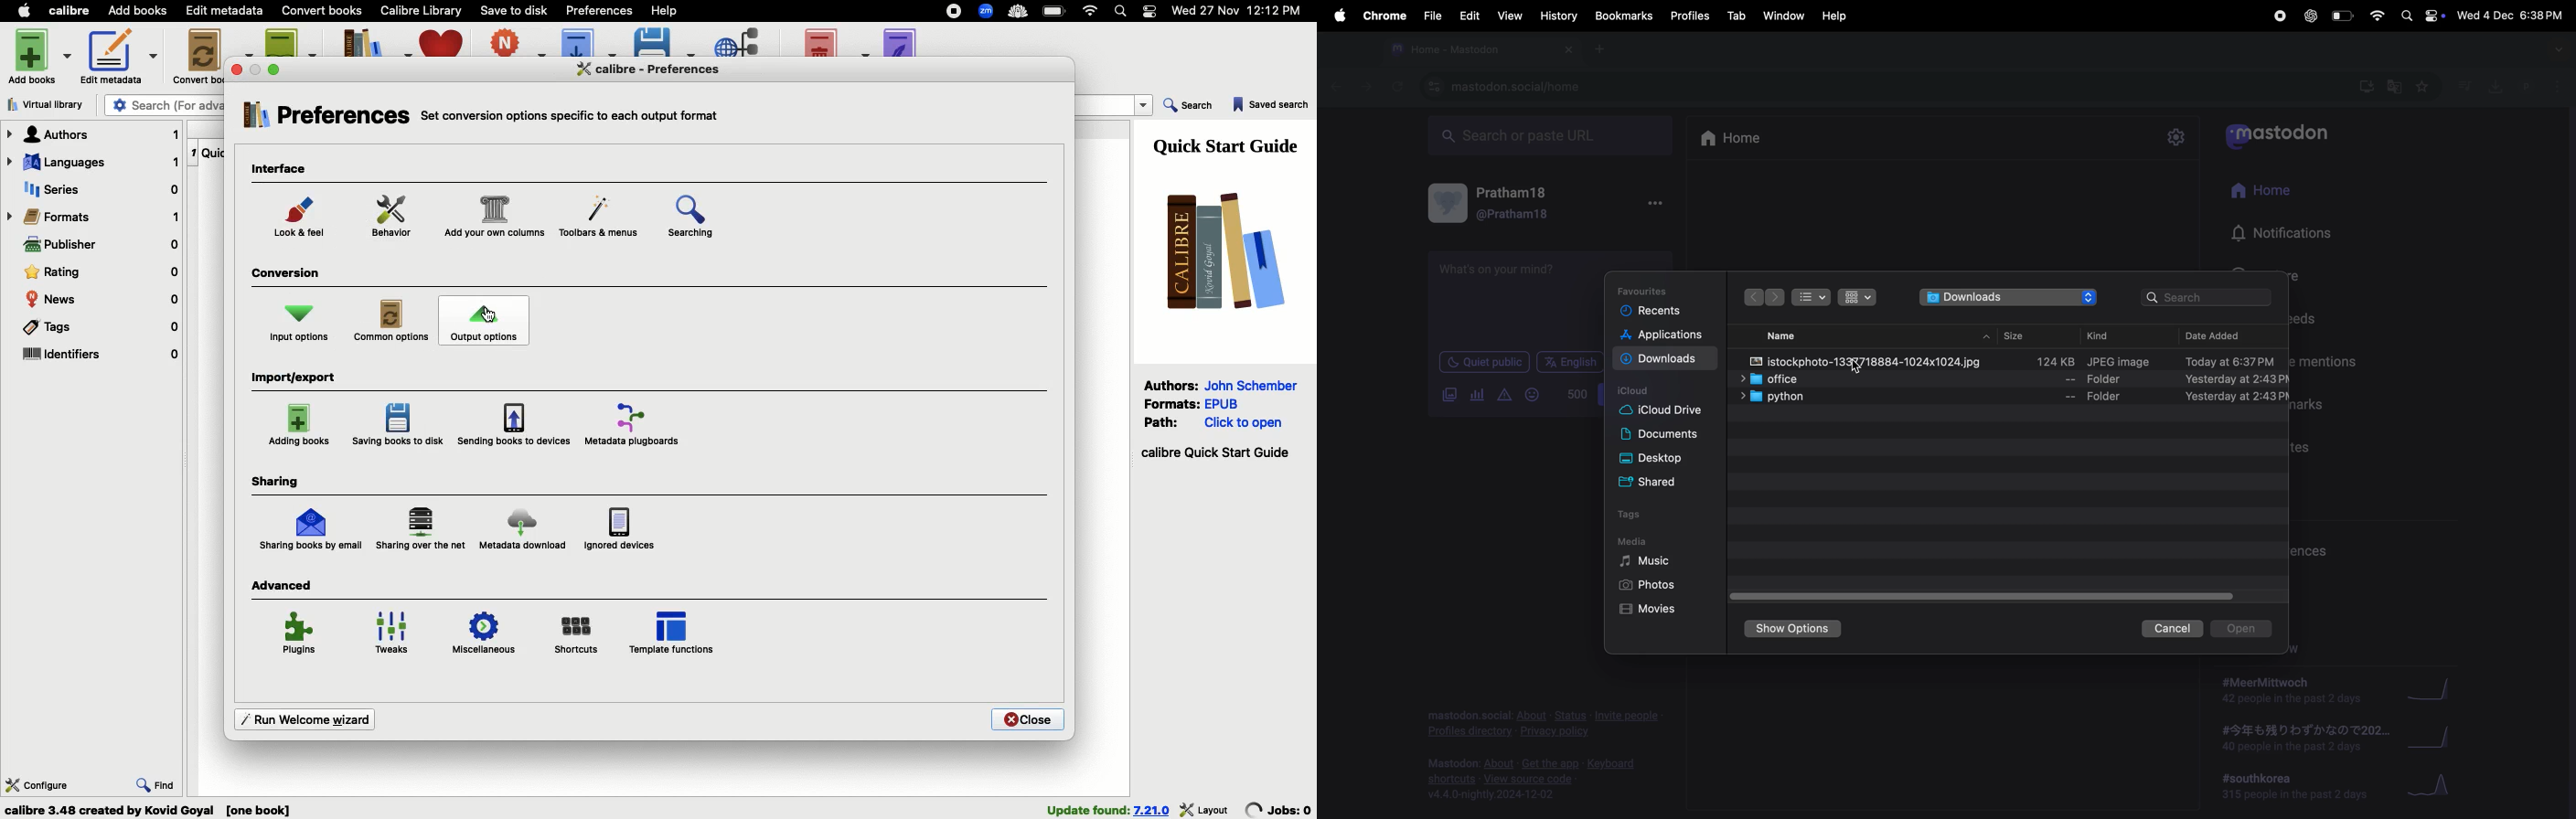  What do you see at coordinates (2396, 90) in the screenshot?
I see `translate` at bounding box center [2396, 90].